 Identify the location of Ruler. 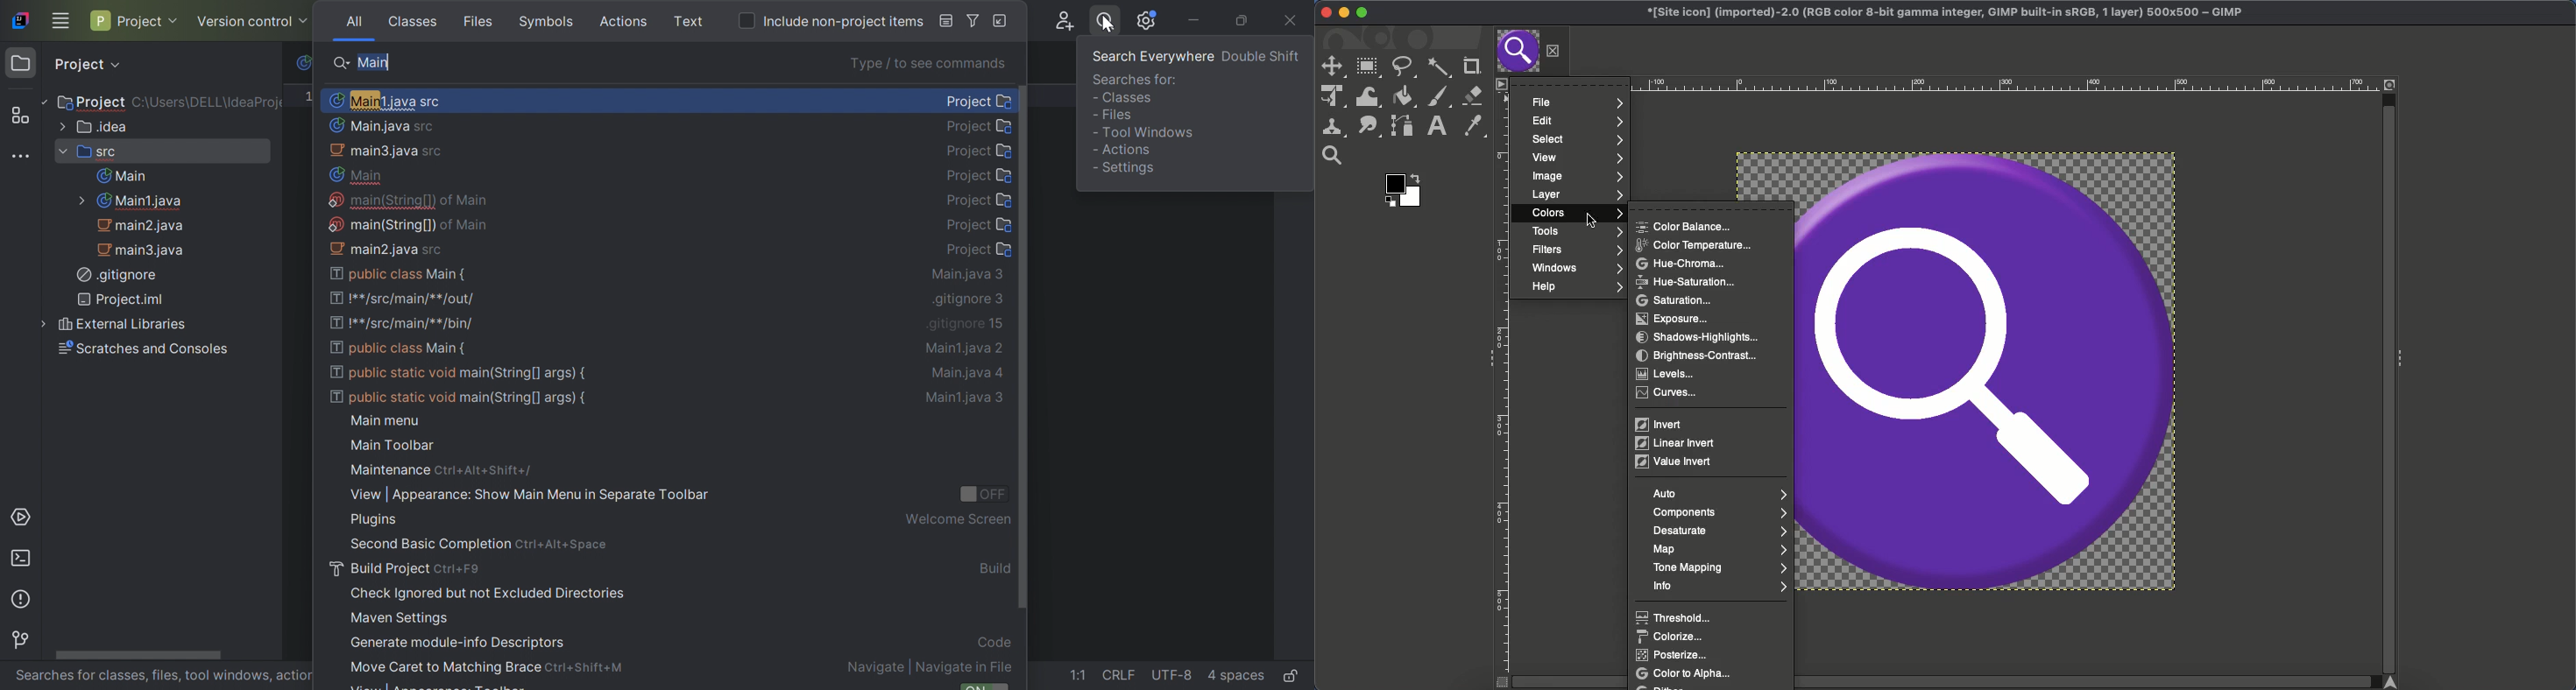
(1949, 84).